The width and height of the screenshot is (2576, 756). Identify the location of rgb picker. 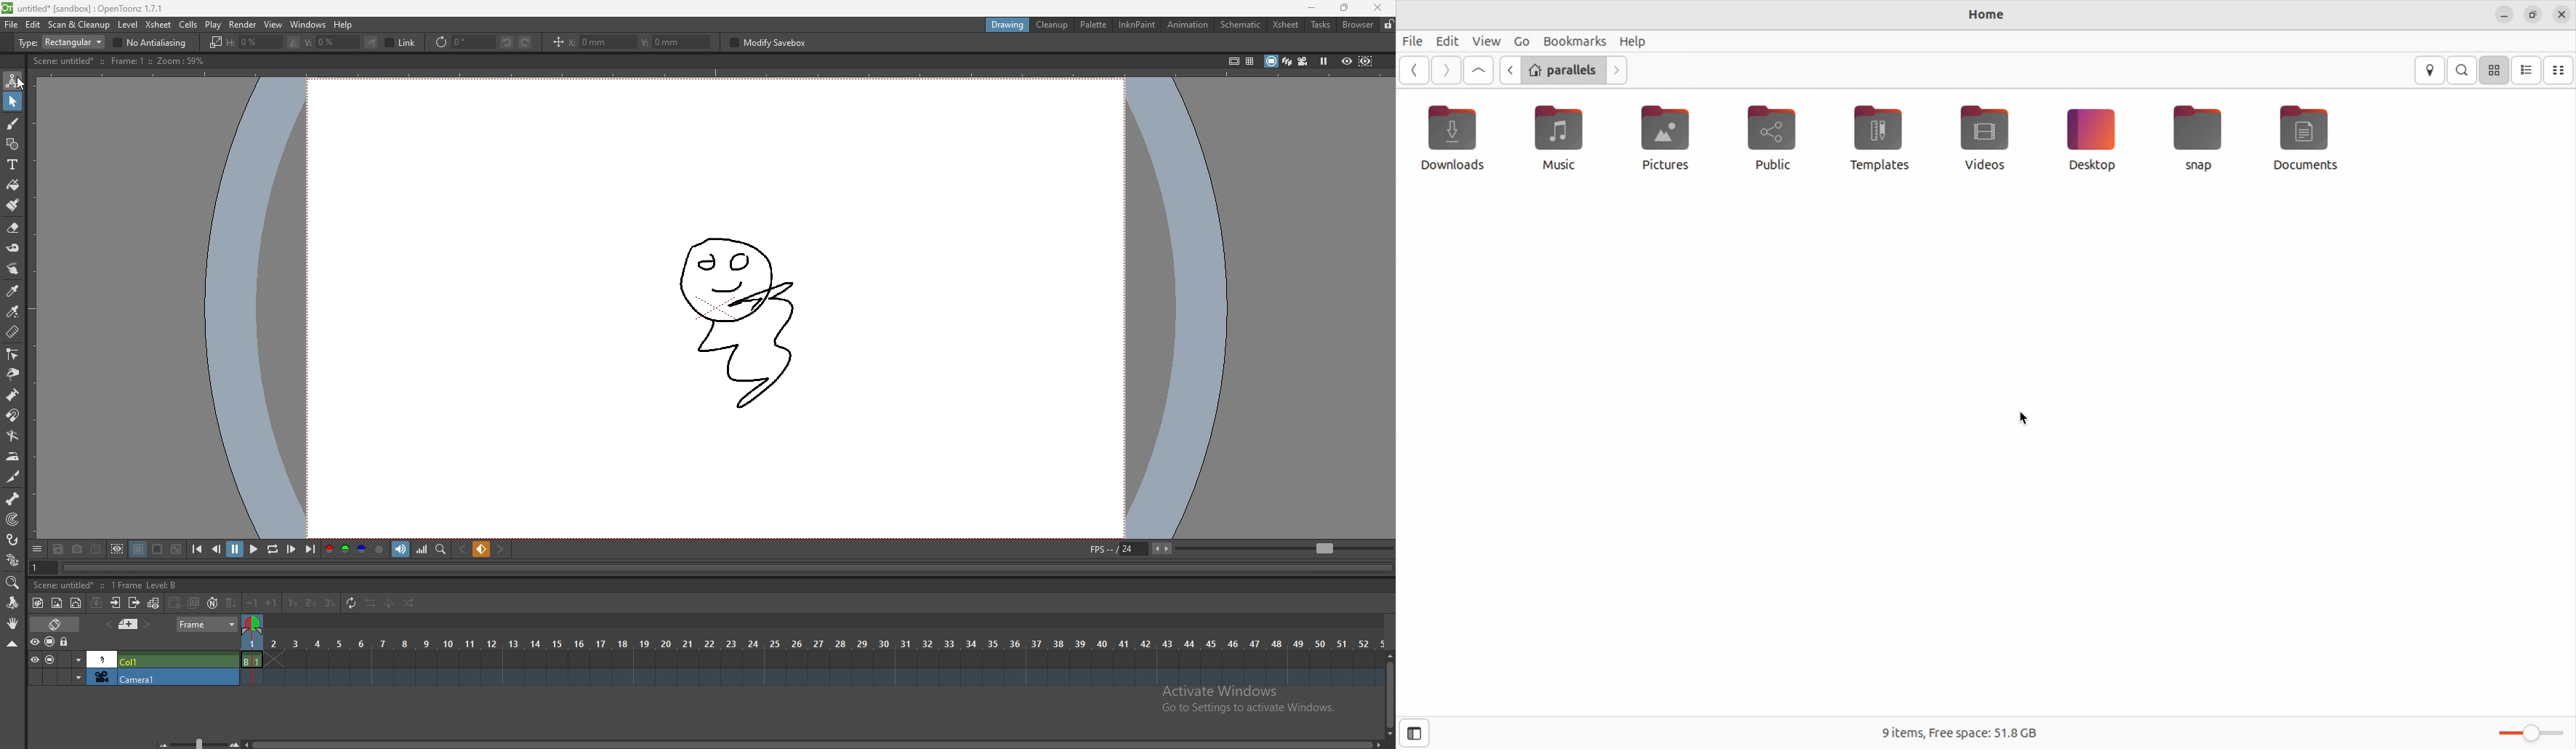
(12, 311).